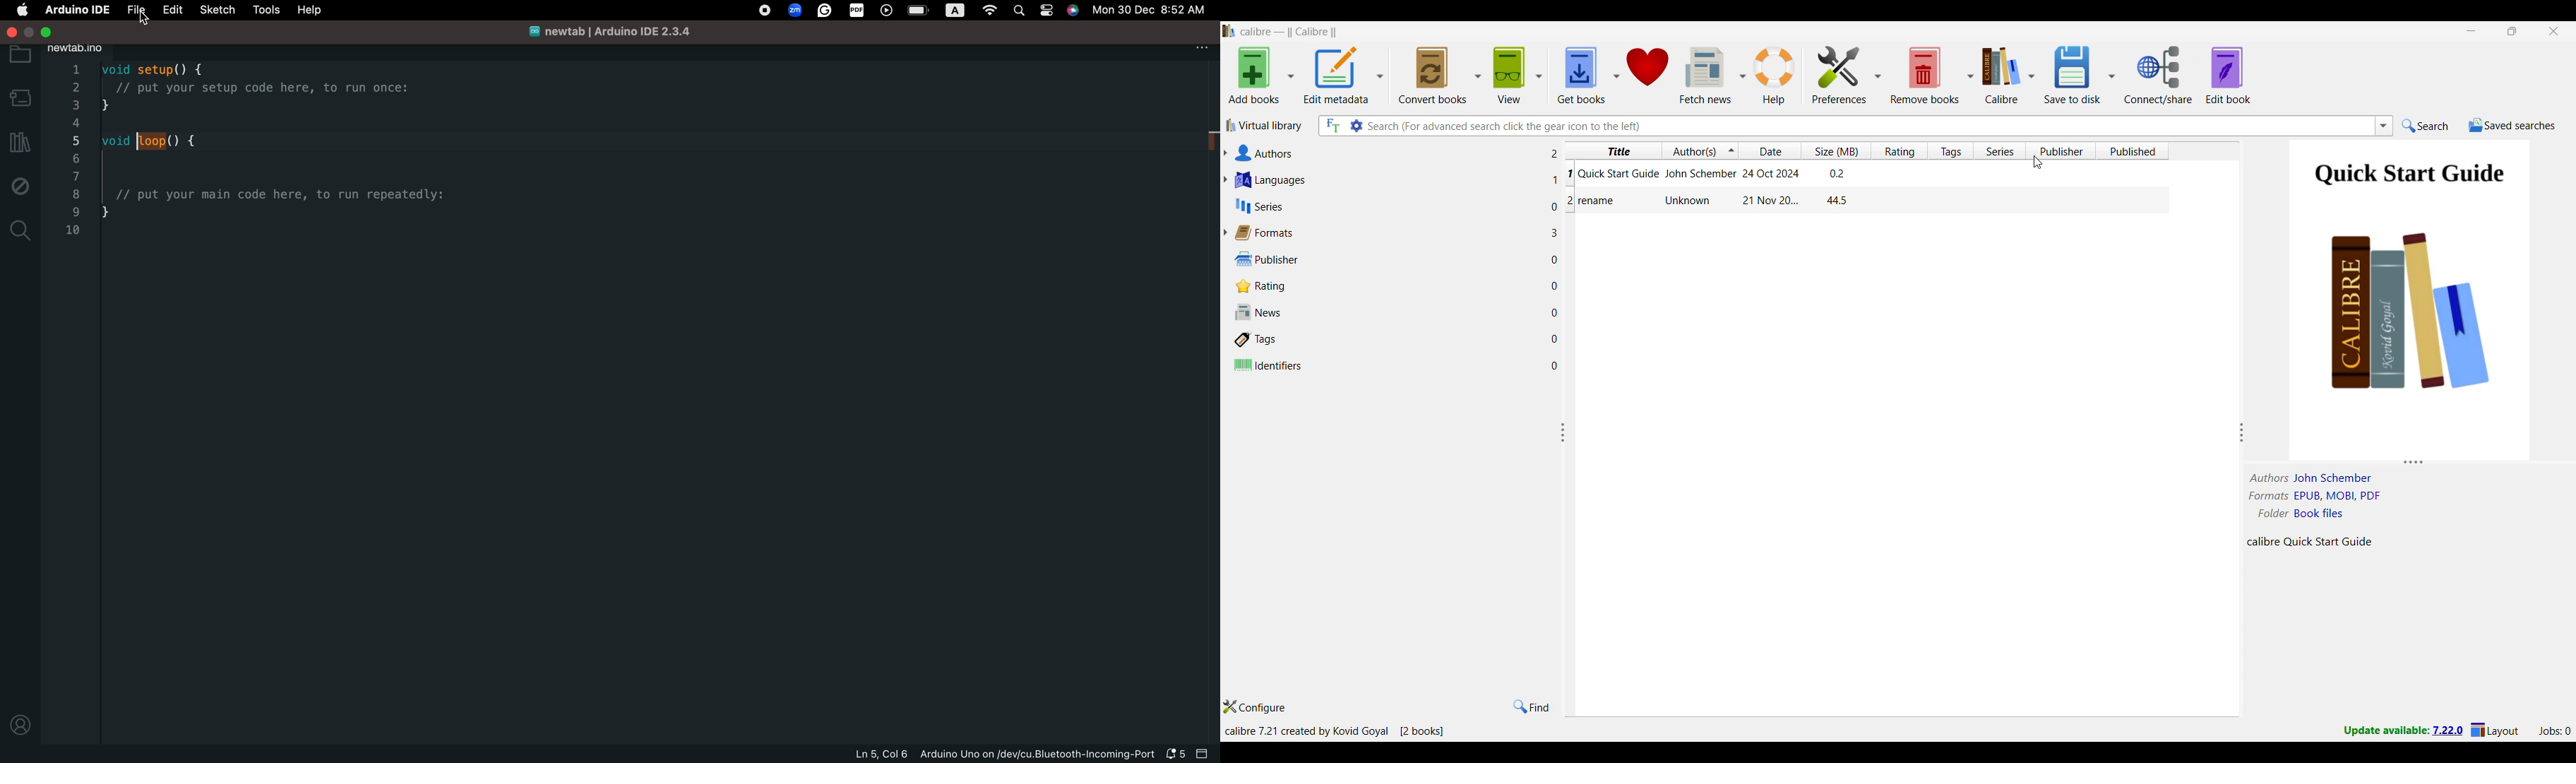 The width and height of the screenshot is (2576, 784). What do you see at coordinates (1388, 312) in the screenshot?
I see `News` at bounding box center [1388, 312].